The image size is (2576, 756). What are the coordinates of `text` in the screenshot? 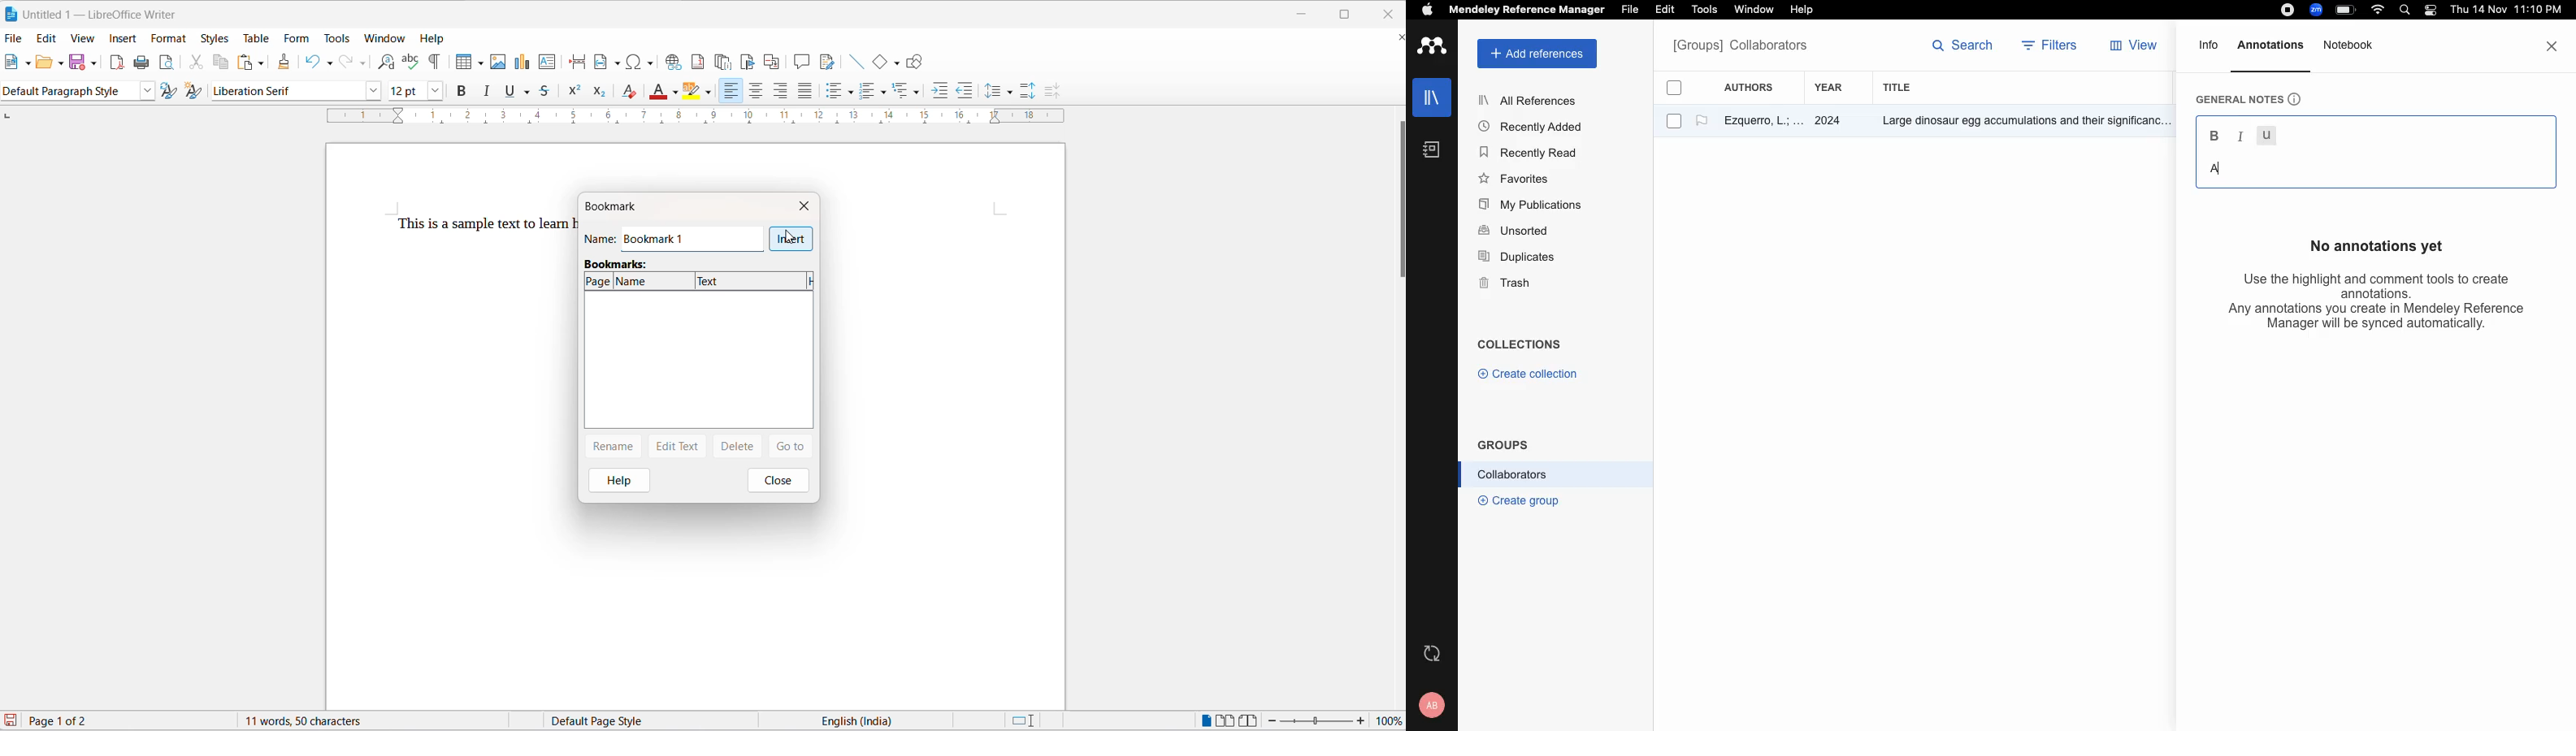 It's located at (2228, 169).